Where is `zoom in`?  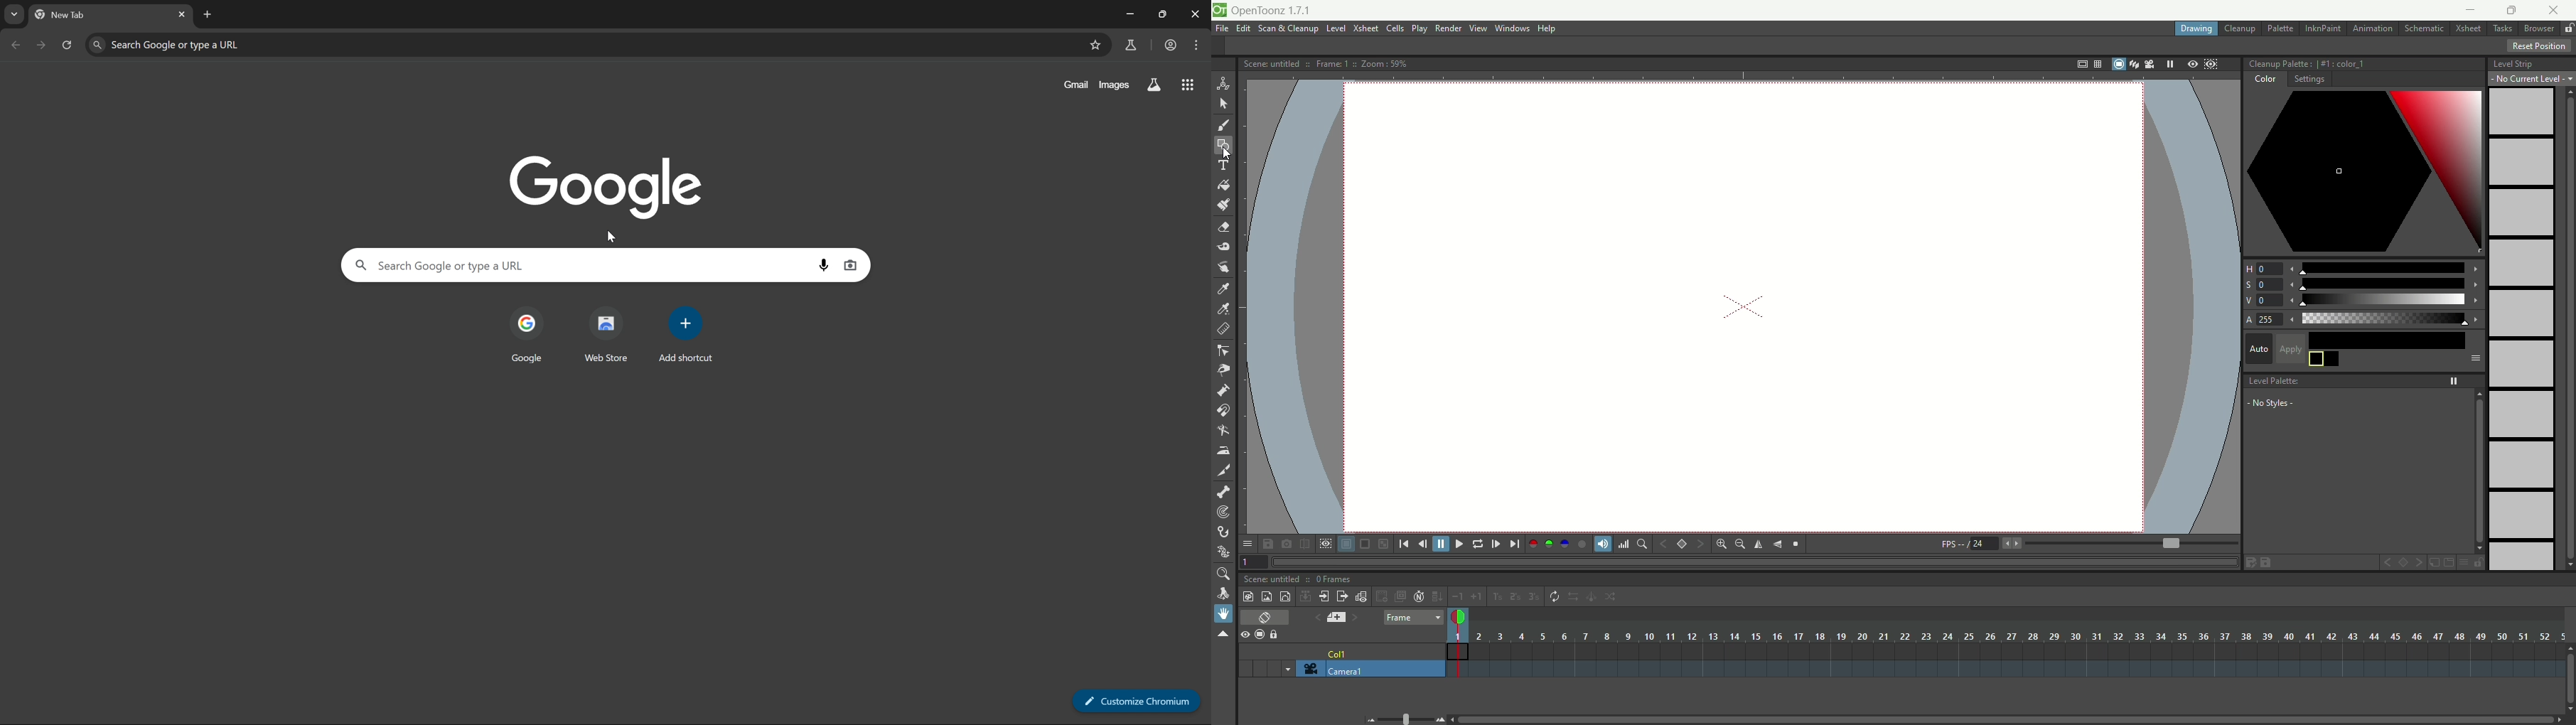 zoom in is located at coordinates (1722, 544).